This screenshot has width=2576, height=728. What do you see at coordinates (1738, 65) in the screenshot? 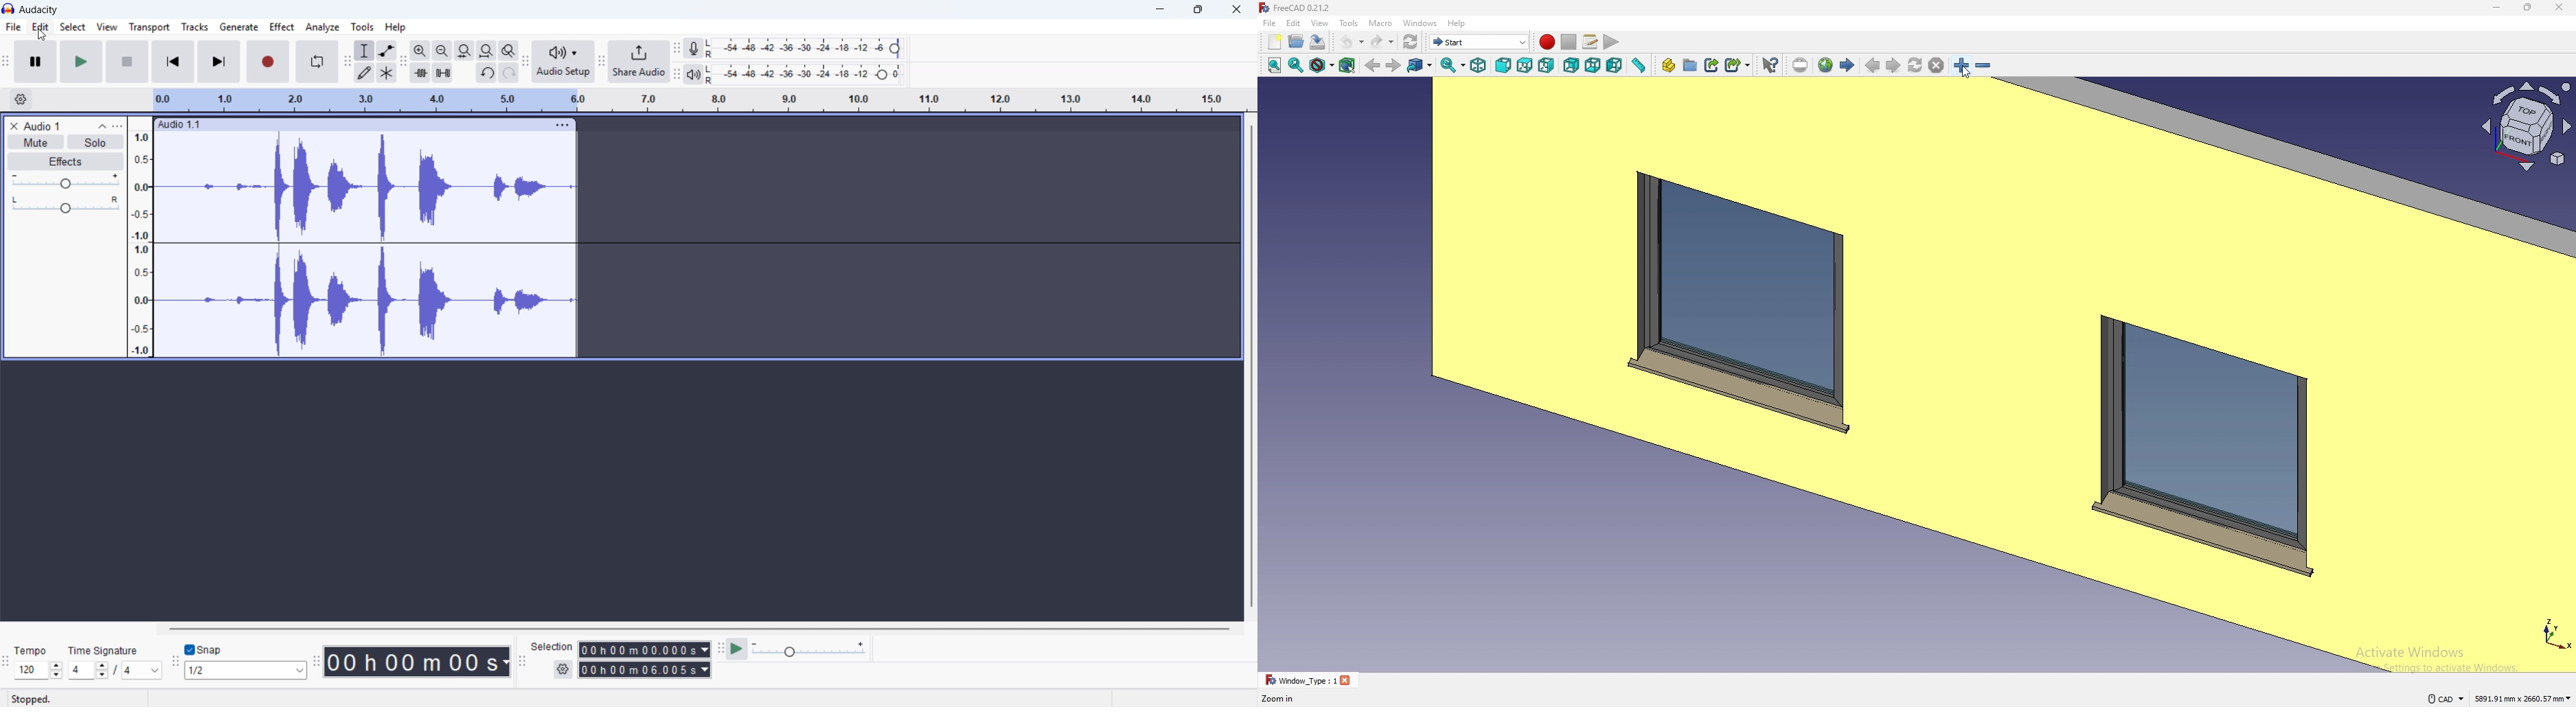
I see `make sub link` at bounding box center [1738, 65].